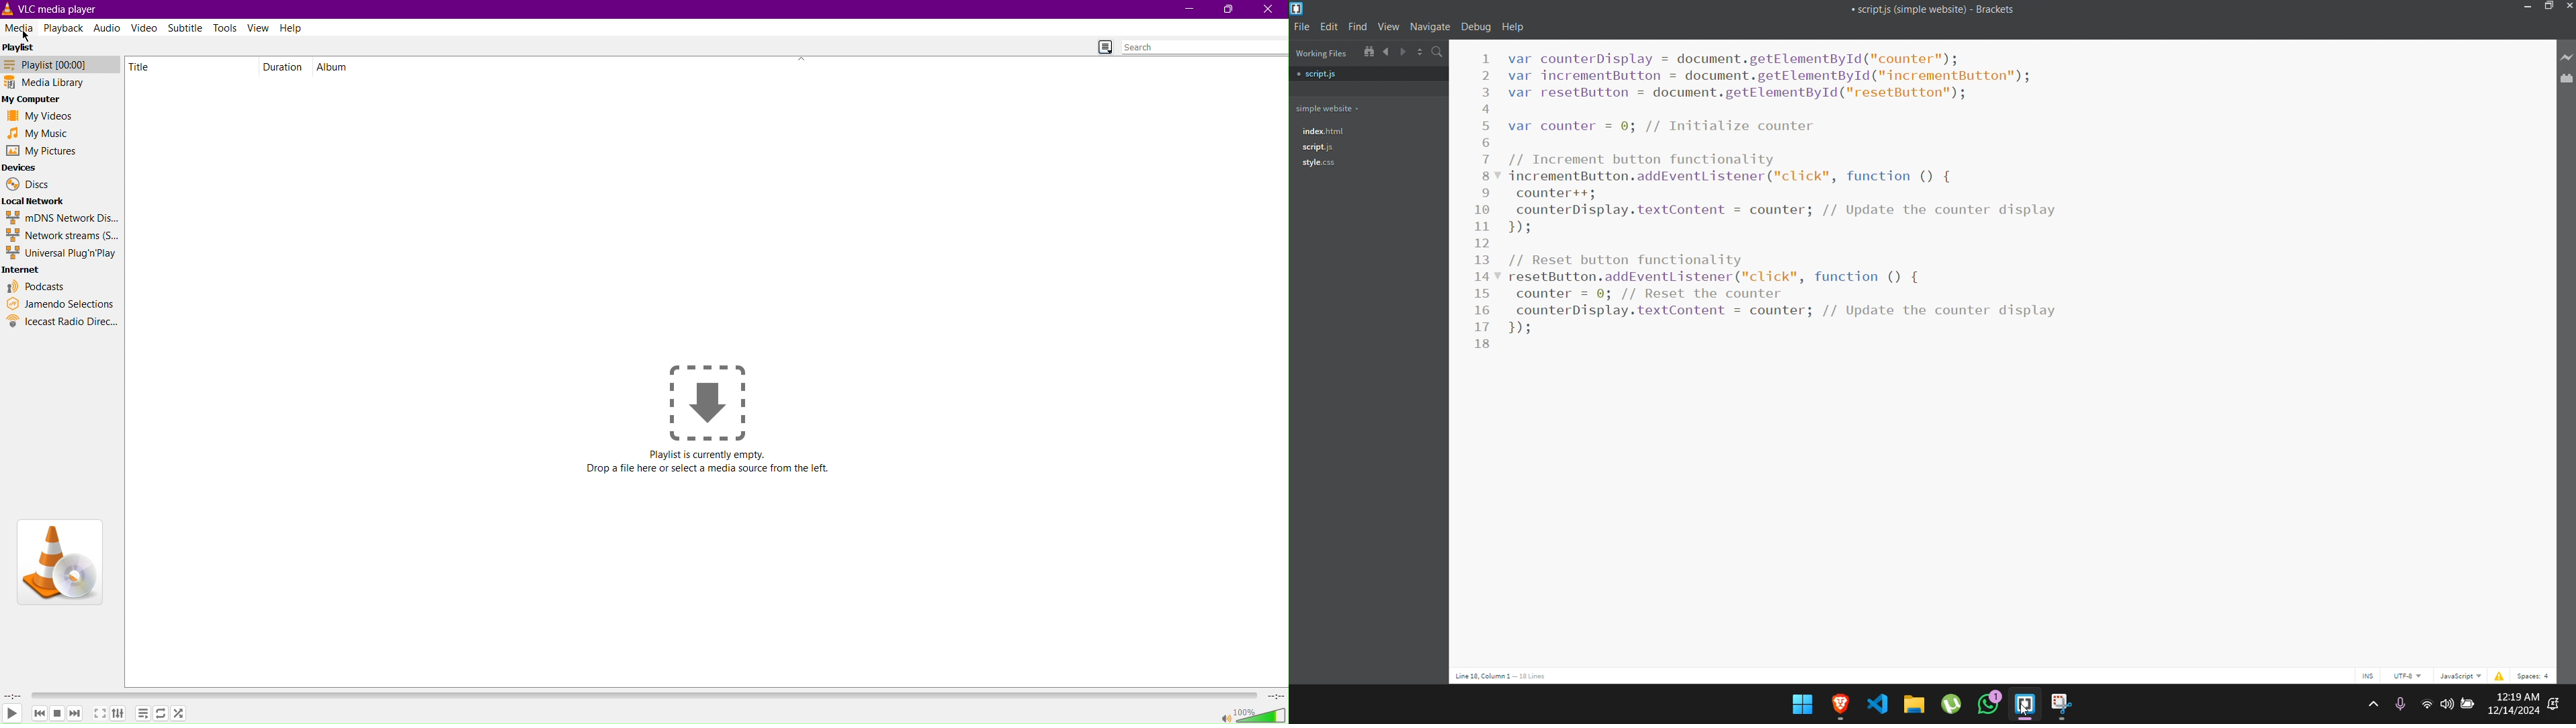 Image resolution: width=2576 pixels, height=728 pixels. I want to click on encoding, so click(2409, 676).